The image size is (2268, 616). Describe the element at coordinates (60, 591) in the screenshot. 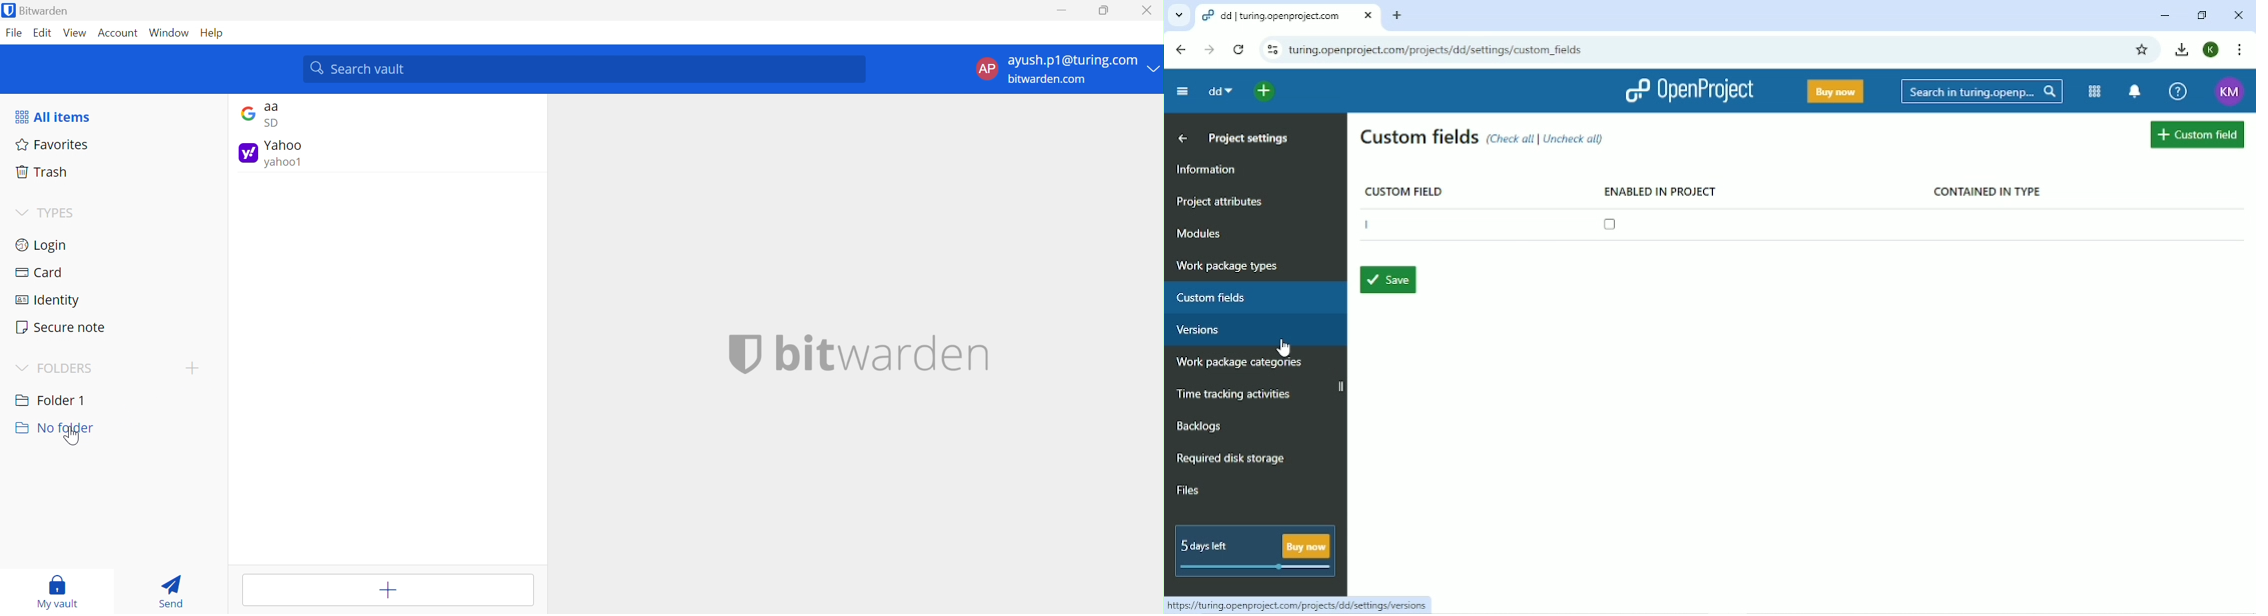

I see `My vault` at that location.